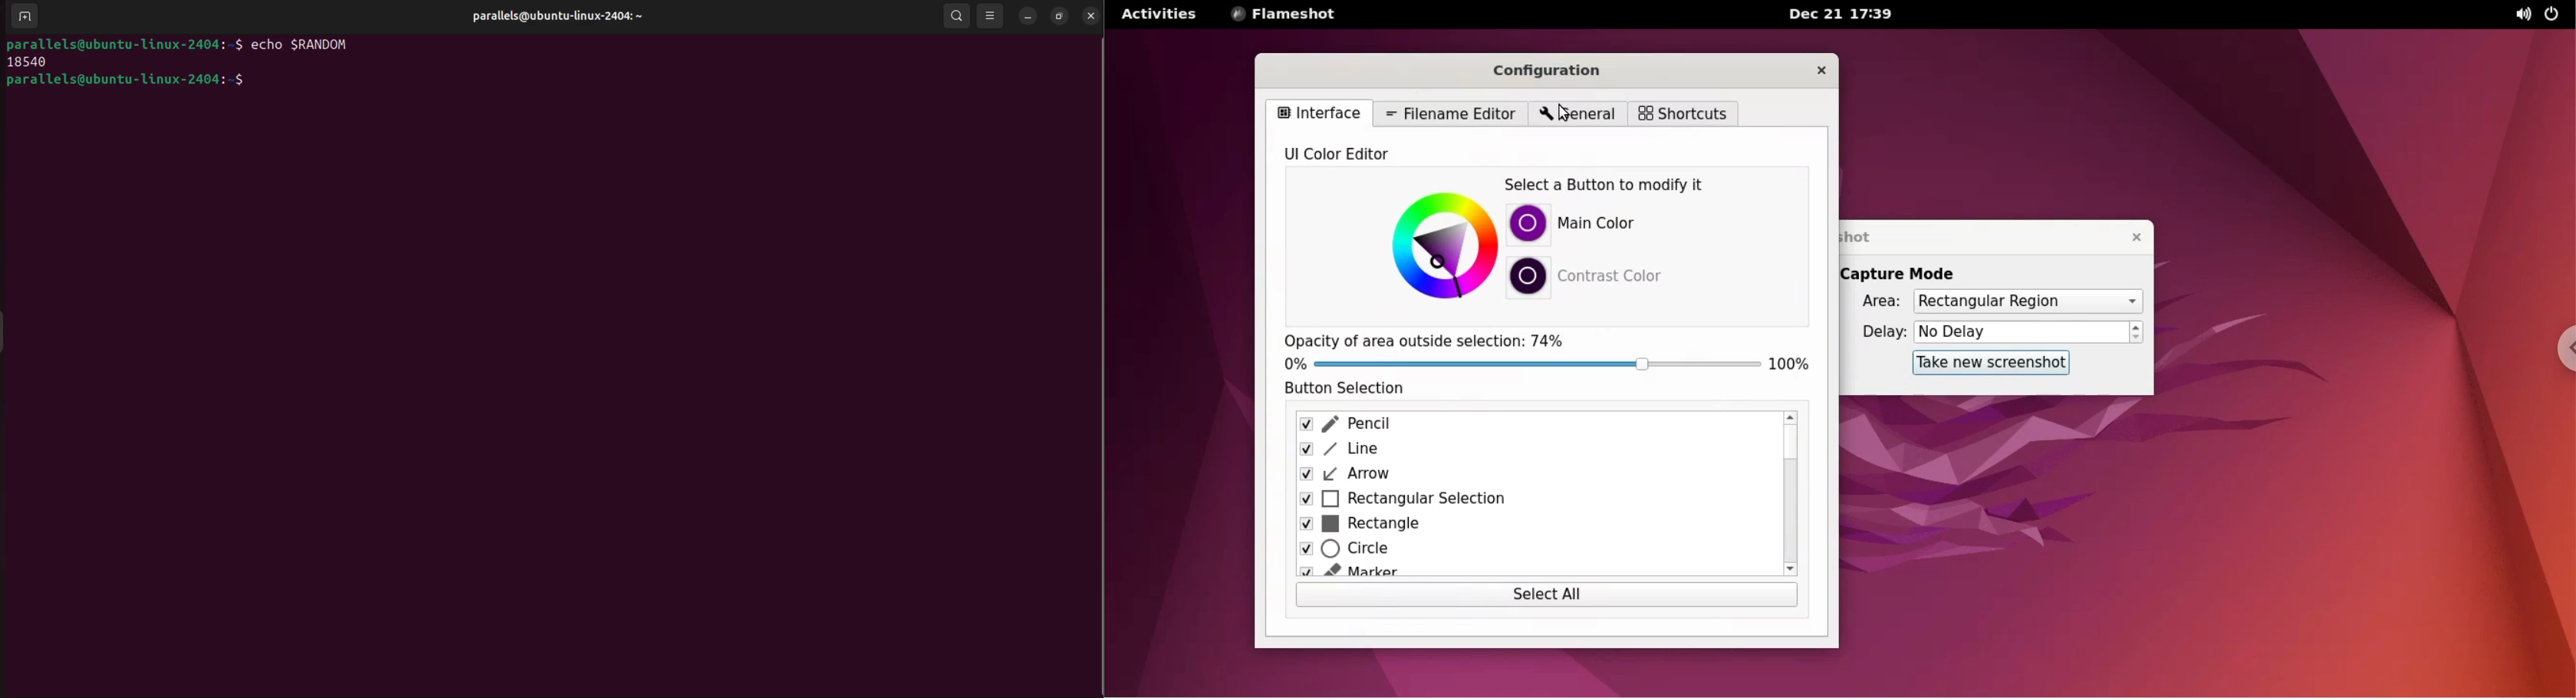  I want to click on 18450, so click(31, 63).